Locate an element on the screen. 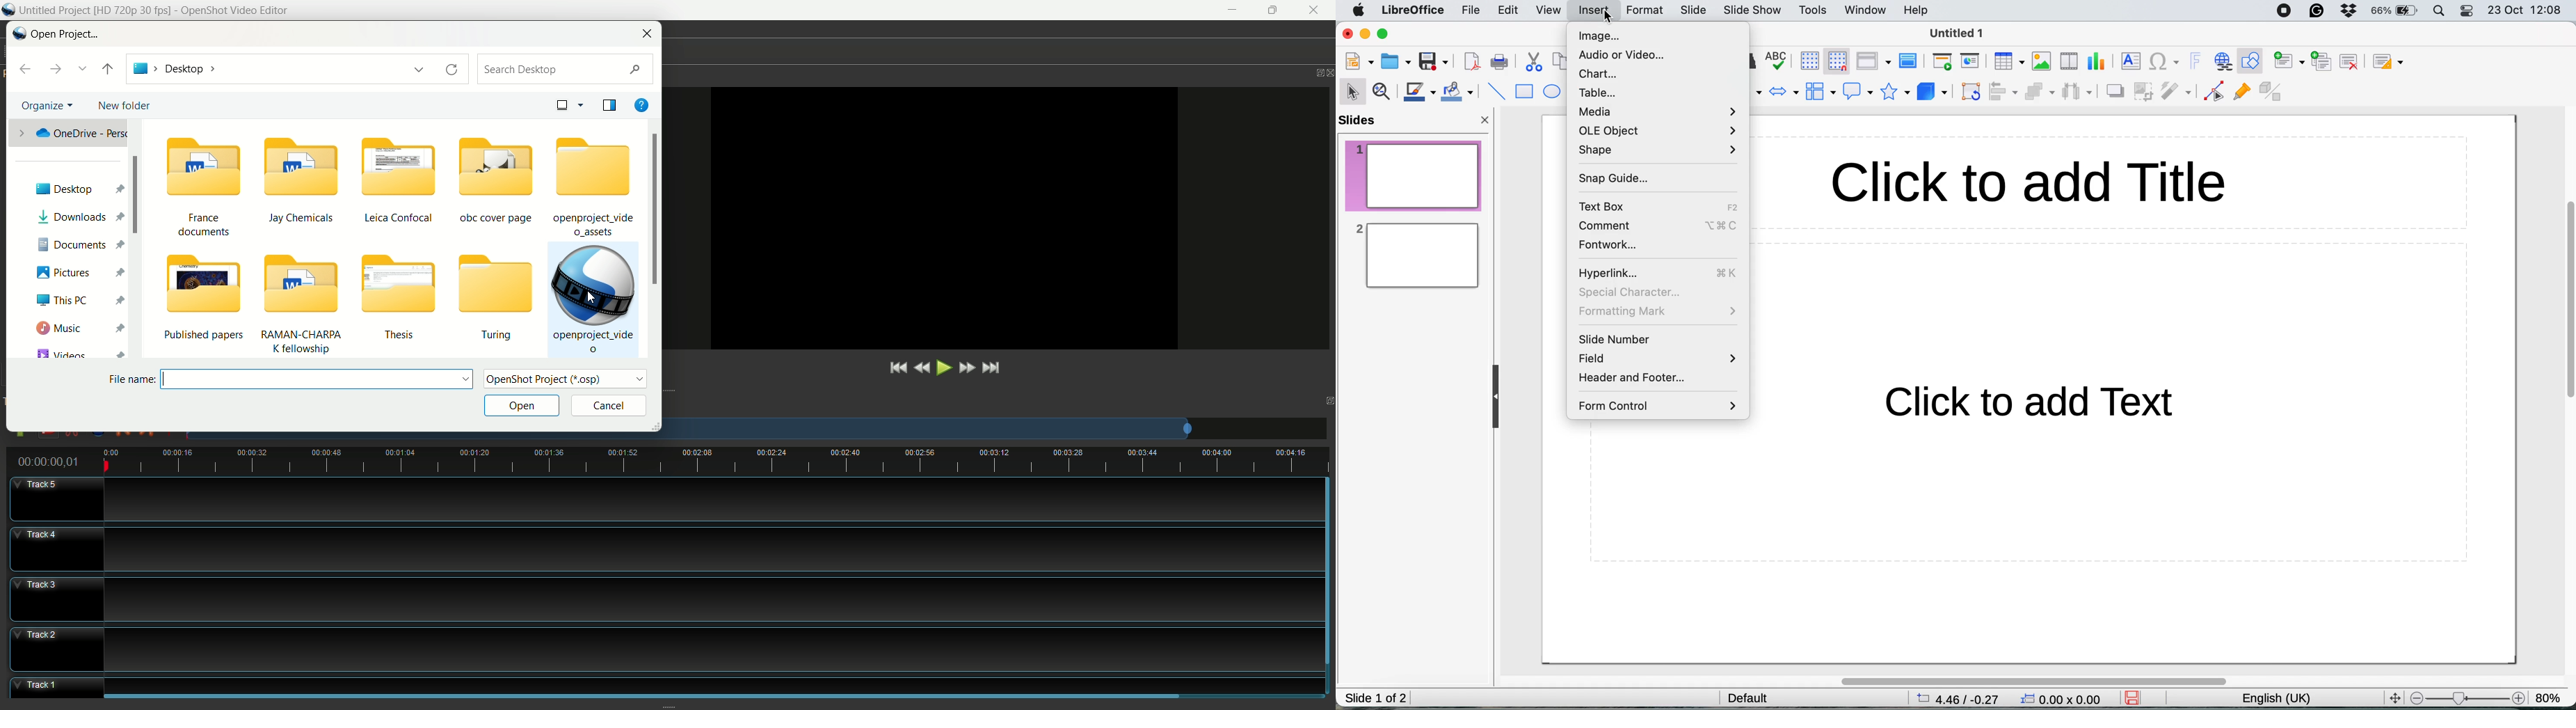 The height and width of the screenshot is (728, 2576). align objects is located at coordinates (2004, 92).